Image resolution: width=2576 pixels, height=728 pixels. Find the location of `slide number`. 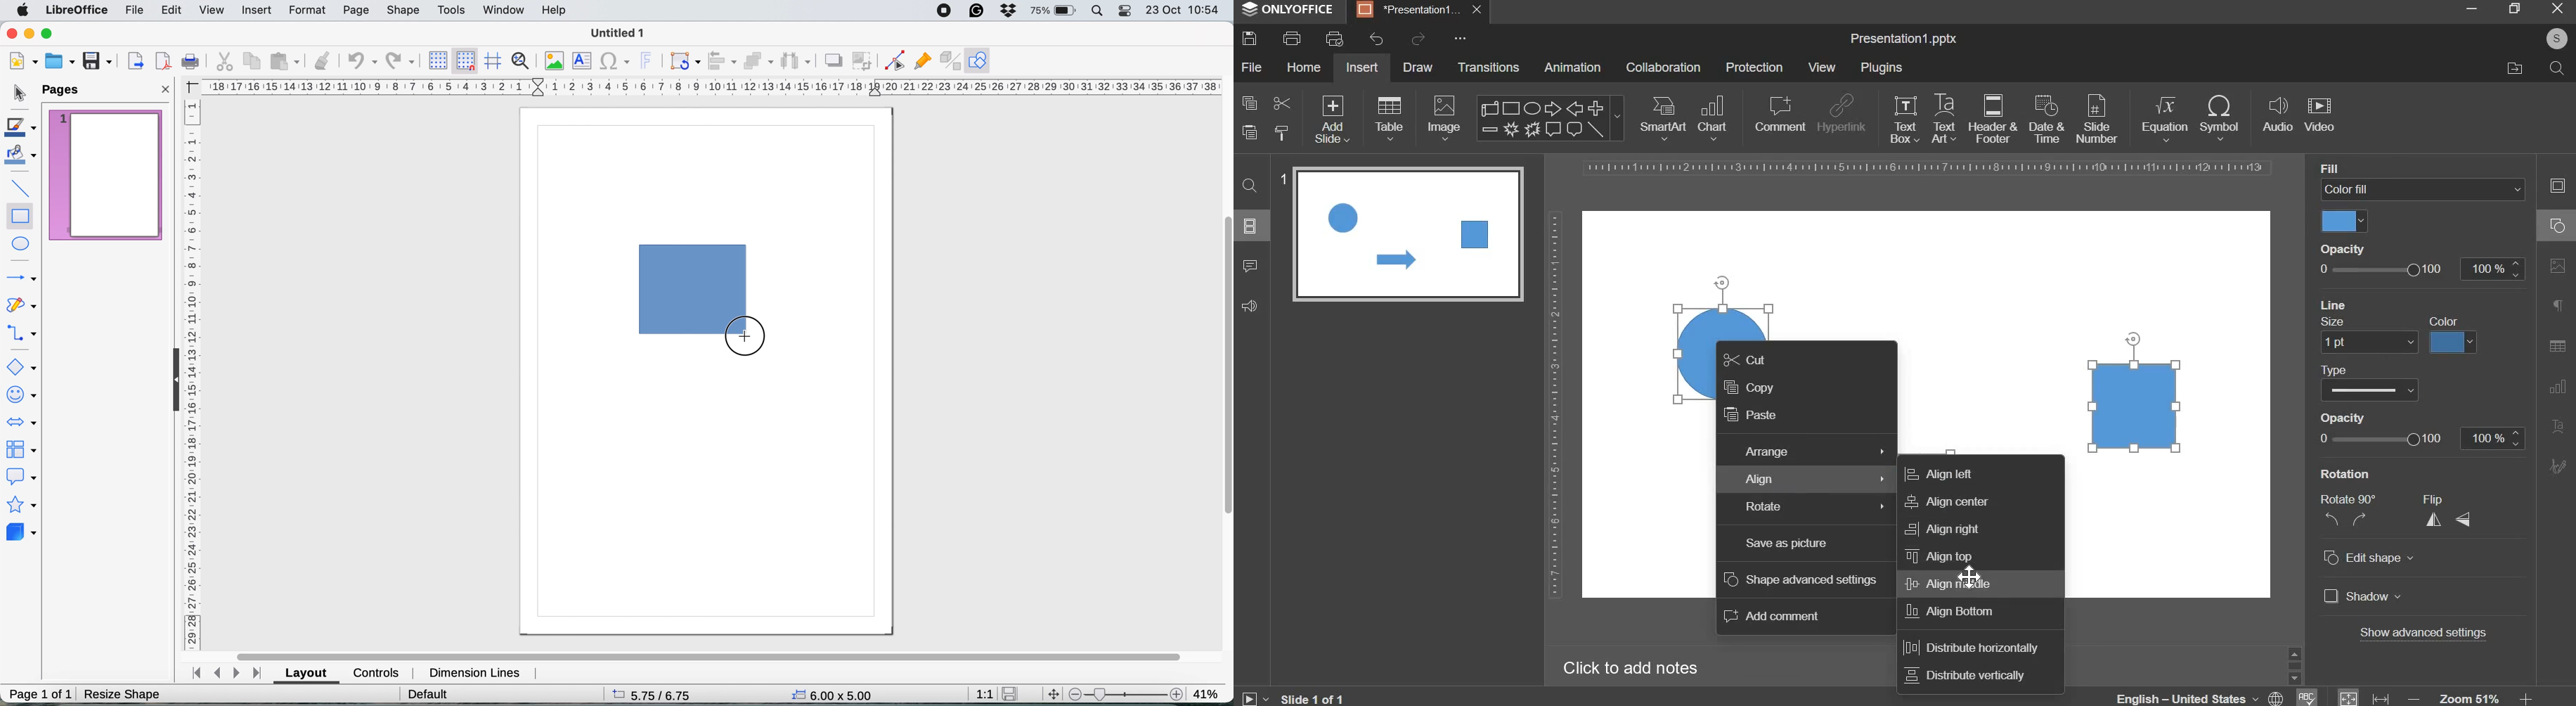

slide number is located at coordinates (1282, 181).